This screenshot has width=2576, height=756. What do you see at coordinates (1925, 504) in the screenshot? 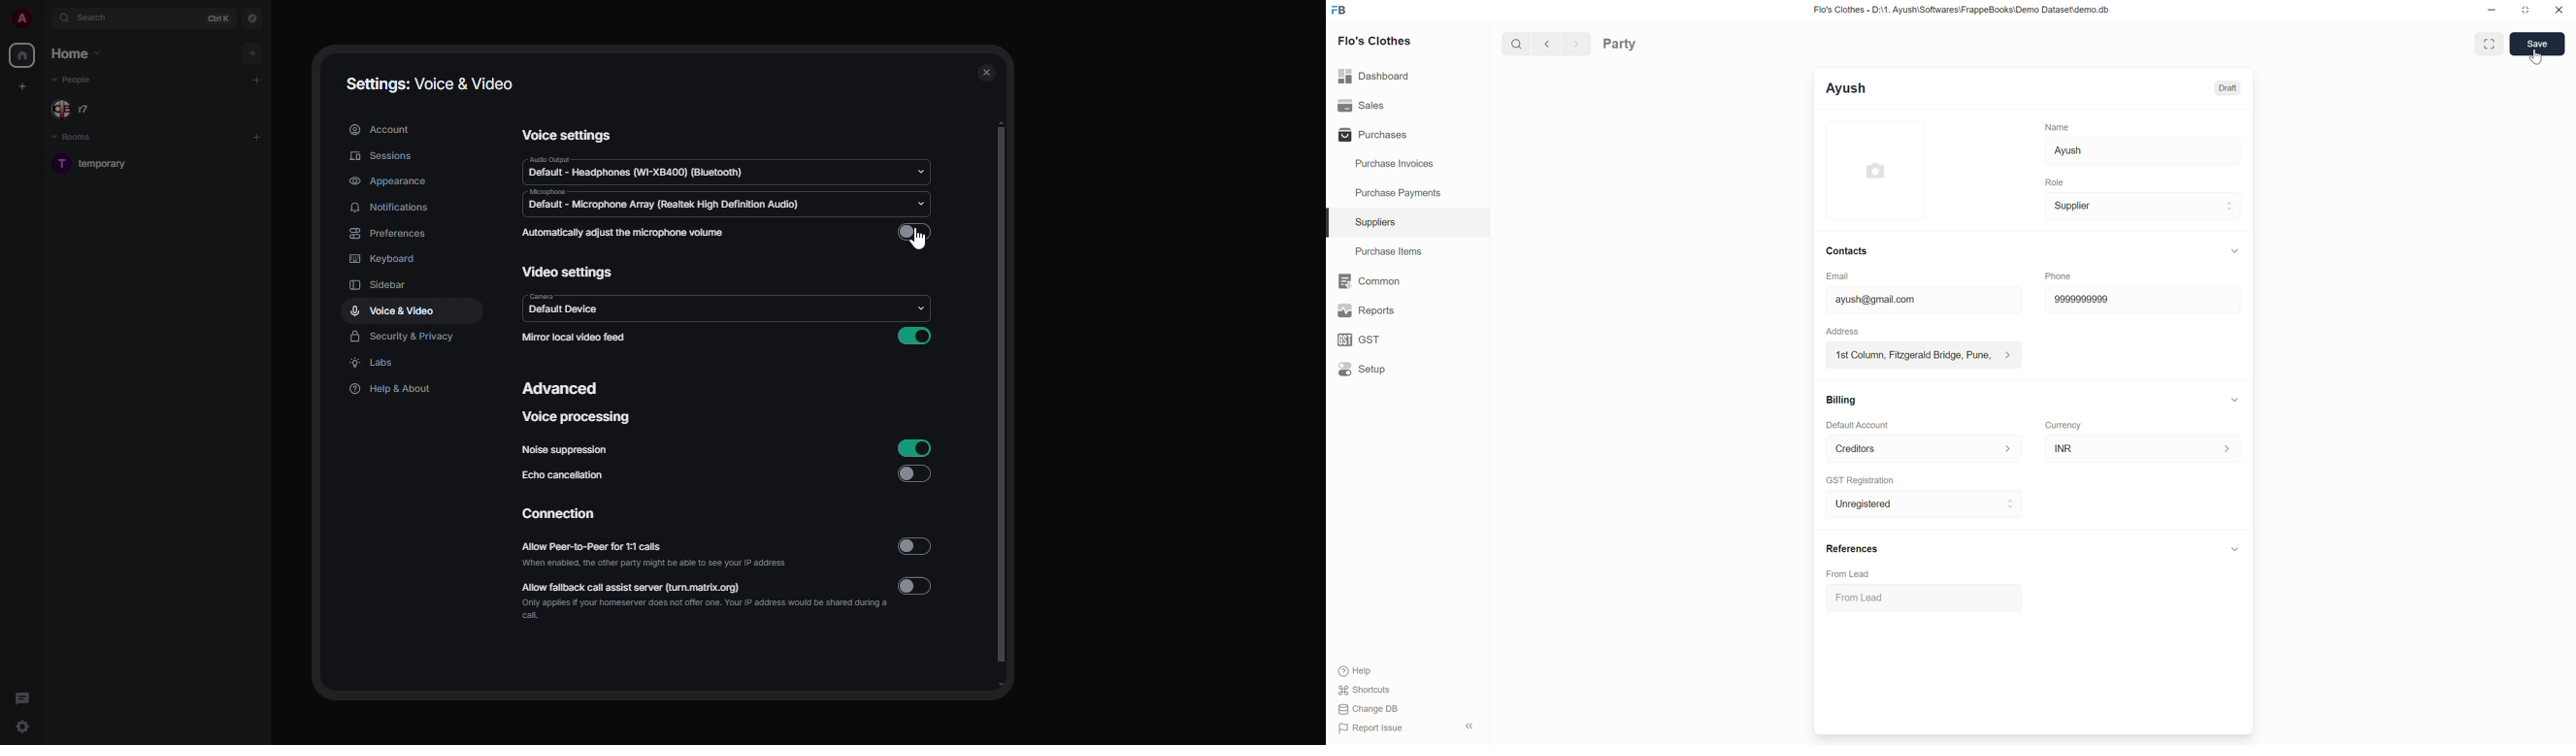
I see `Unregistered` at bounding box center [1925, 504].